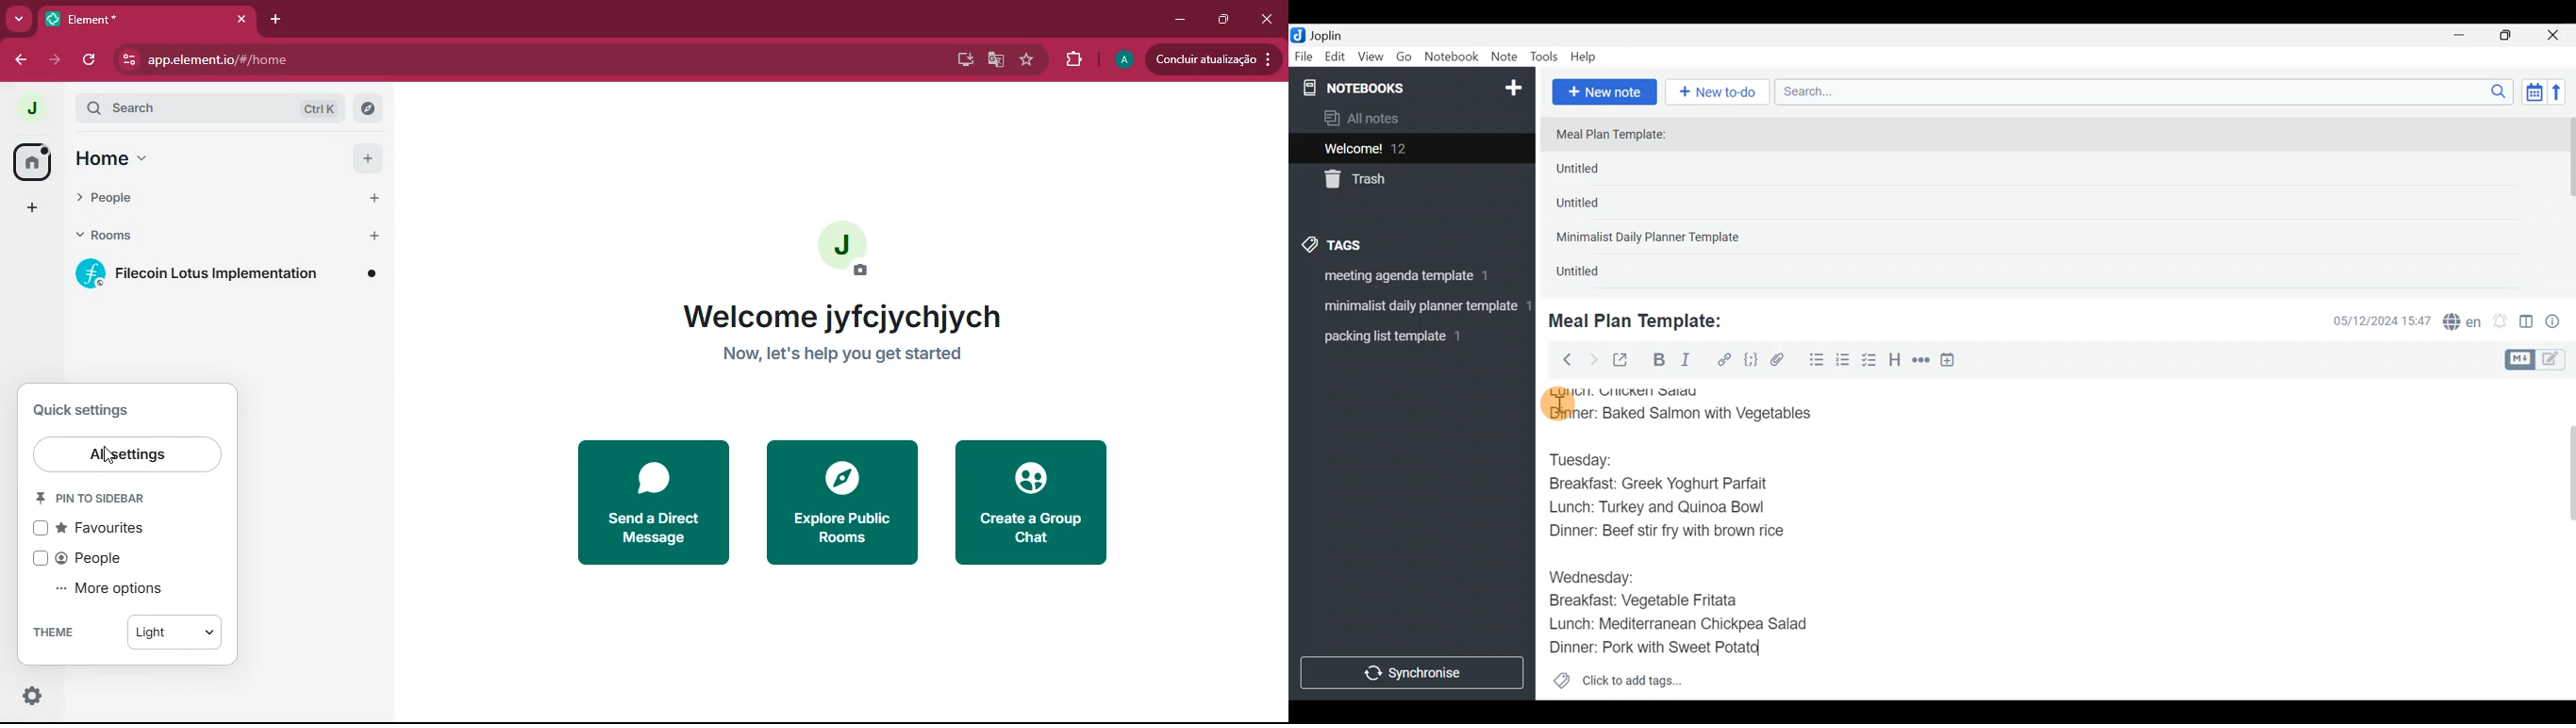 The height and width of the screenshot is (728, 2576). Describe the element at coordinates (844, 502) in the screenshot. I see `explore public rooms` at that location.